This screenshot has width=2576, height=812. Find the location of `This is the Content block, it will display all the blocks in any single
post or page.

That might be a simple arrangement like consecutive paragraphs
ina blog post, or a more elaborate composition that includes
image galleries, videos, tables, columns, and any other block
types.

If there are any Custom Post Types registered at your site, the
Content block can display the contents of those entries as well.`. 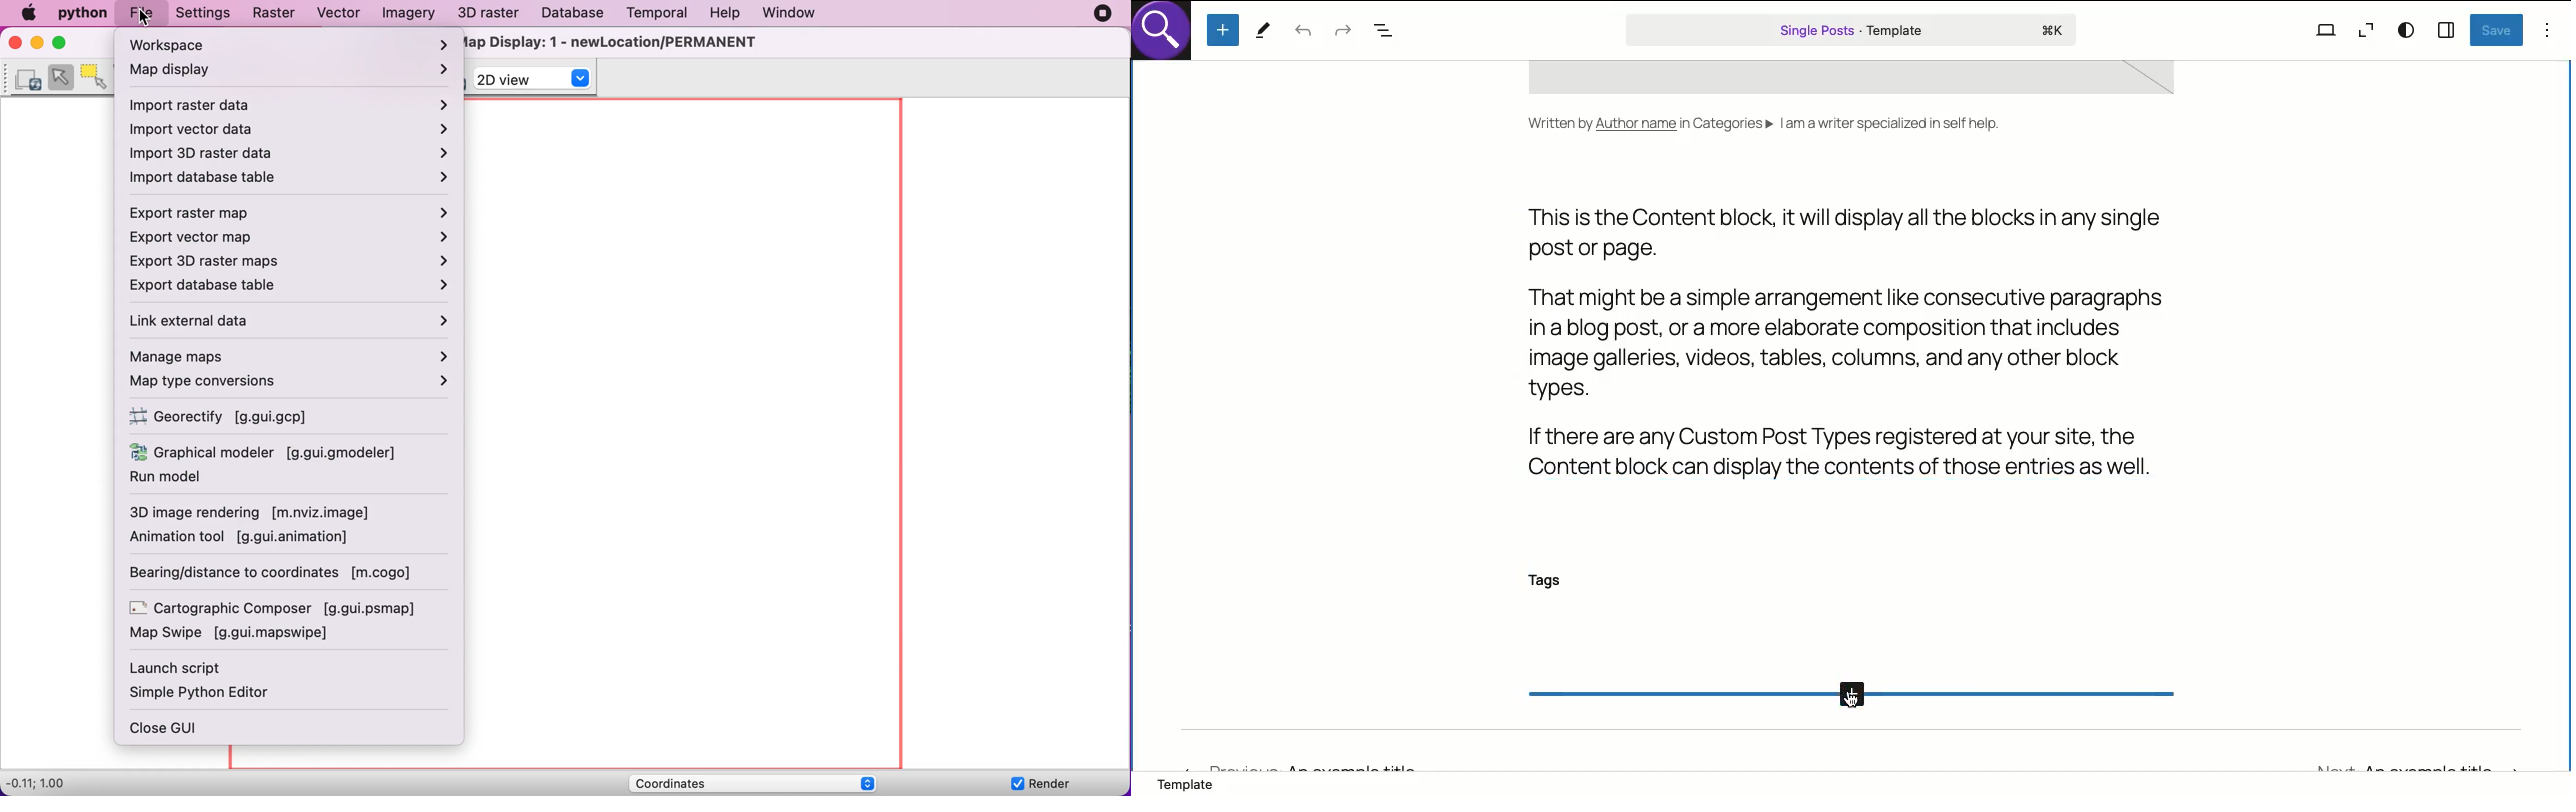

This is the Content block, it will display all the blocks in any single
post or page.

That might be a simple arrangement like consecutive paragraphs
ina blog post, or a more elaborate composition that includes
image galleries, videos, tables, columns, and any other block
types.

If there are any Custom Post Types registered at your site, the
Content block can display the contents of those entries as well. is located at coordinates (1843, 341).